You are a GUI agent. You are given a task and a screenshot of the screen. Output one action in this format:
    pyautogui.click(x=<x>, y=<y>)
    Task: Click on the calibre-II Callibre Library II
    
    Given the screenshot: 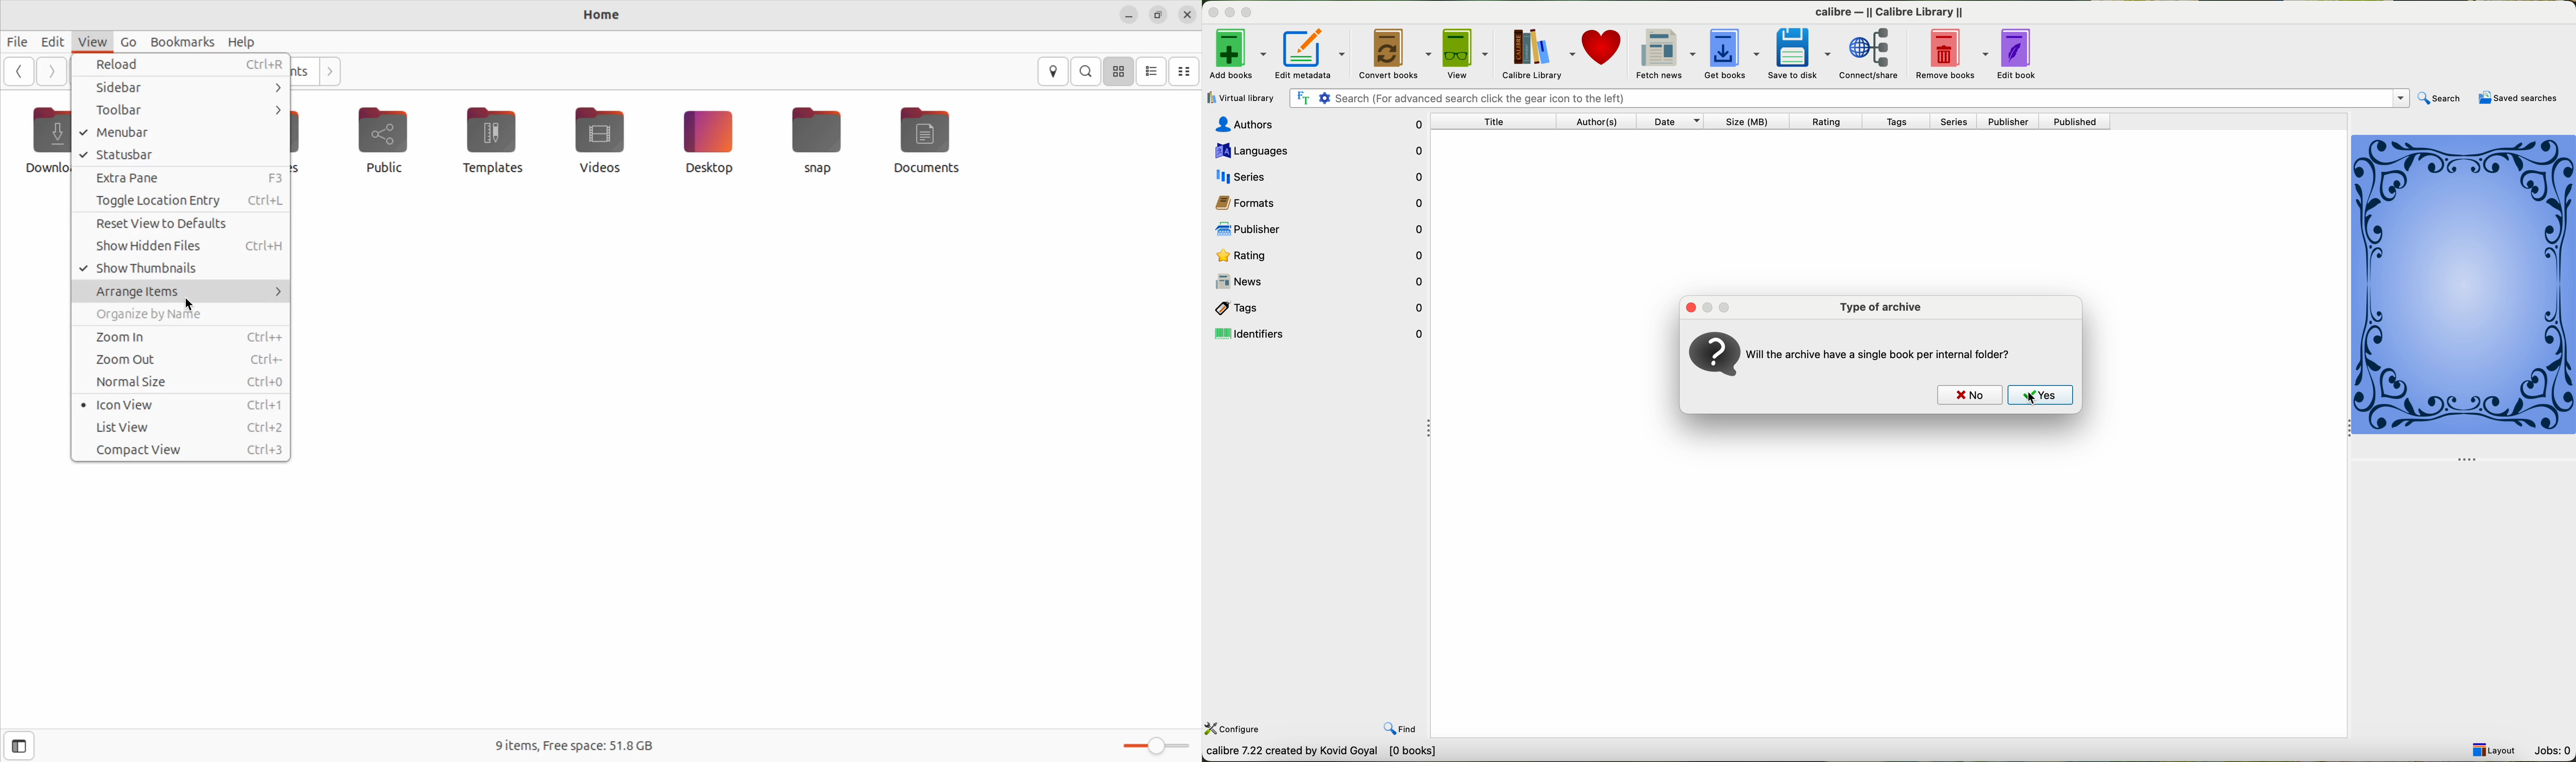 What is the action you would take?
    pyautogui.click(x=1885, y=10)
    